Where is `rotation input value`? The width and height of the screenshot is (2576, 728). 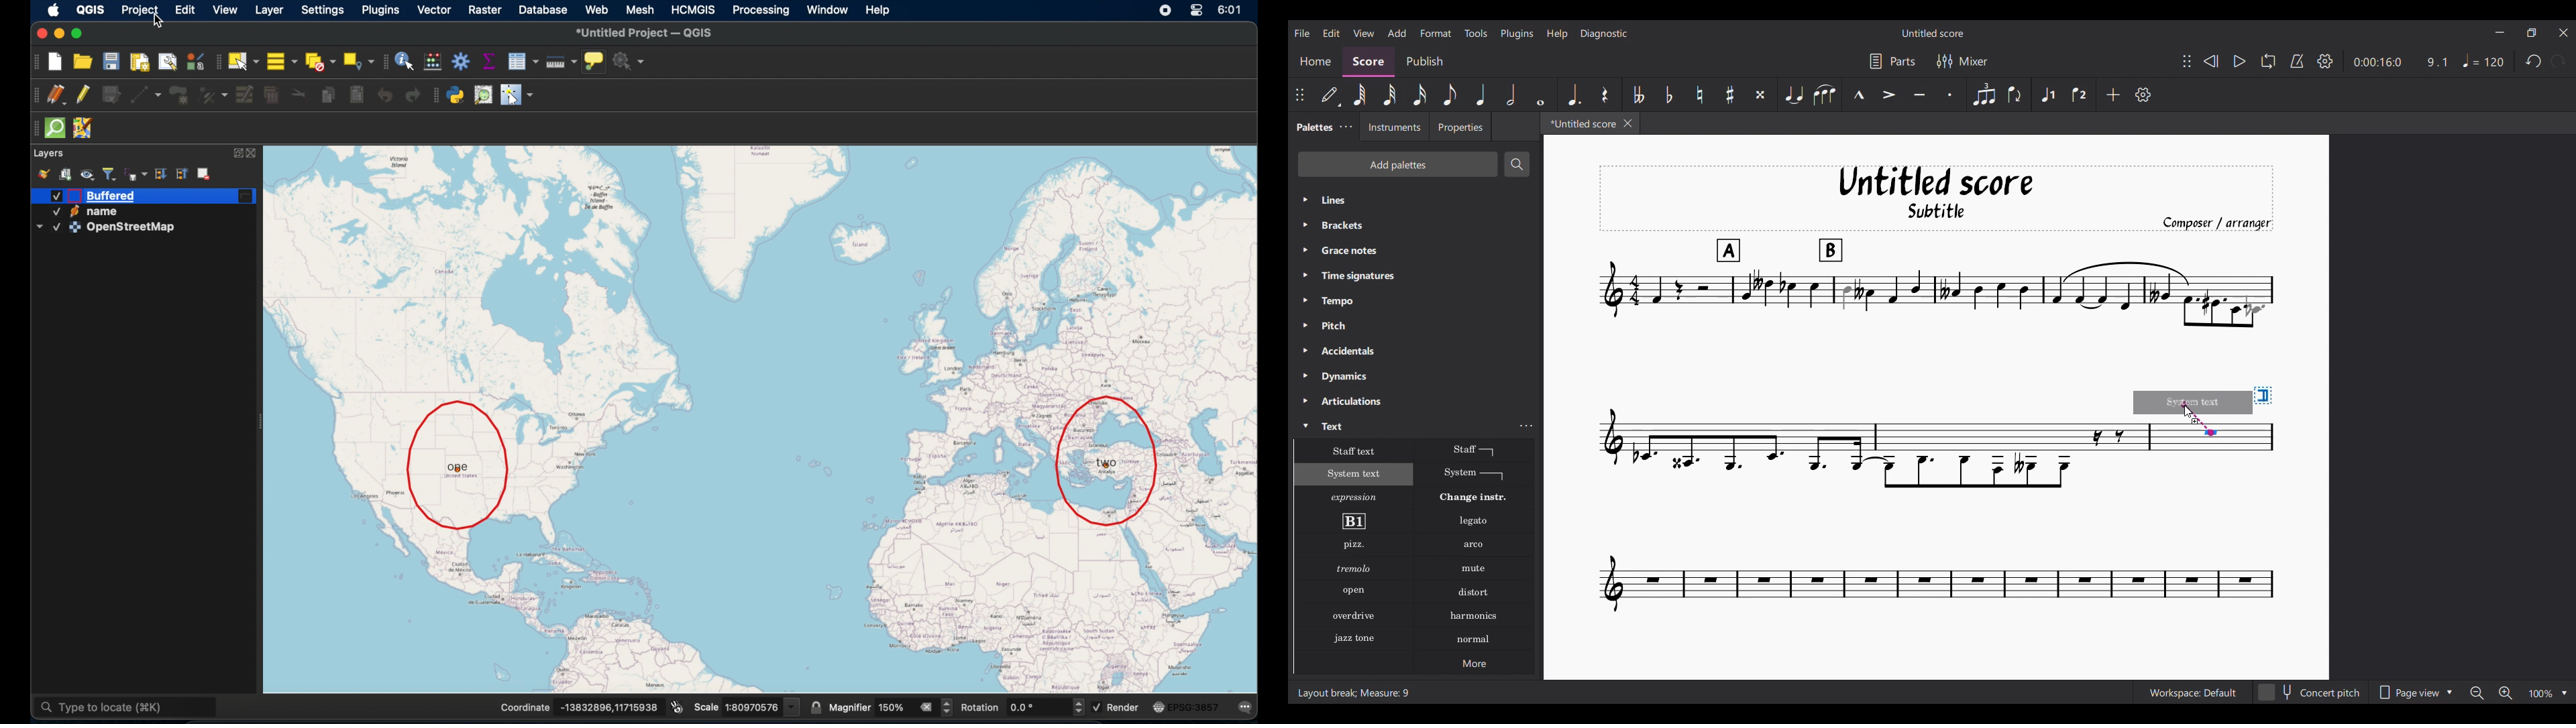 rotation input value is located at coordinates (1036, 708).